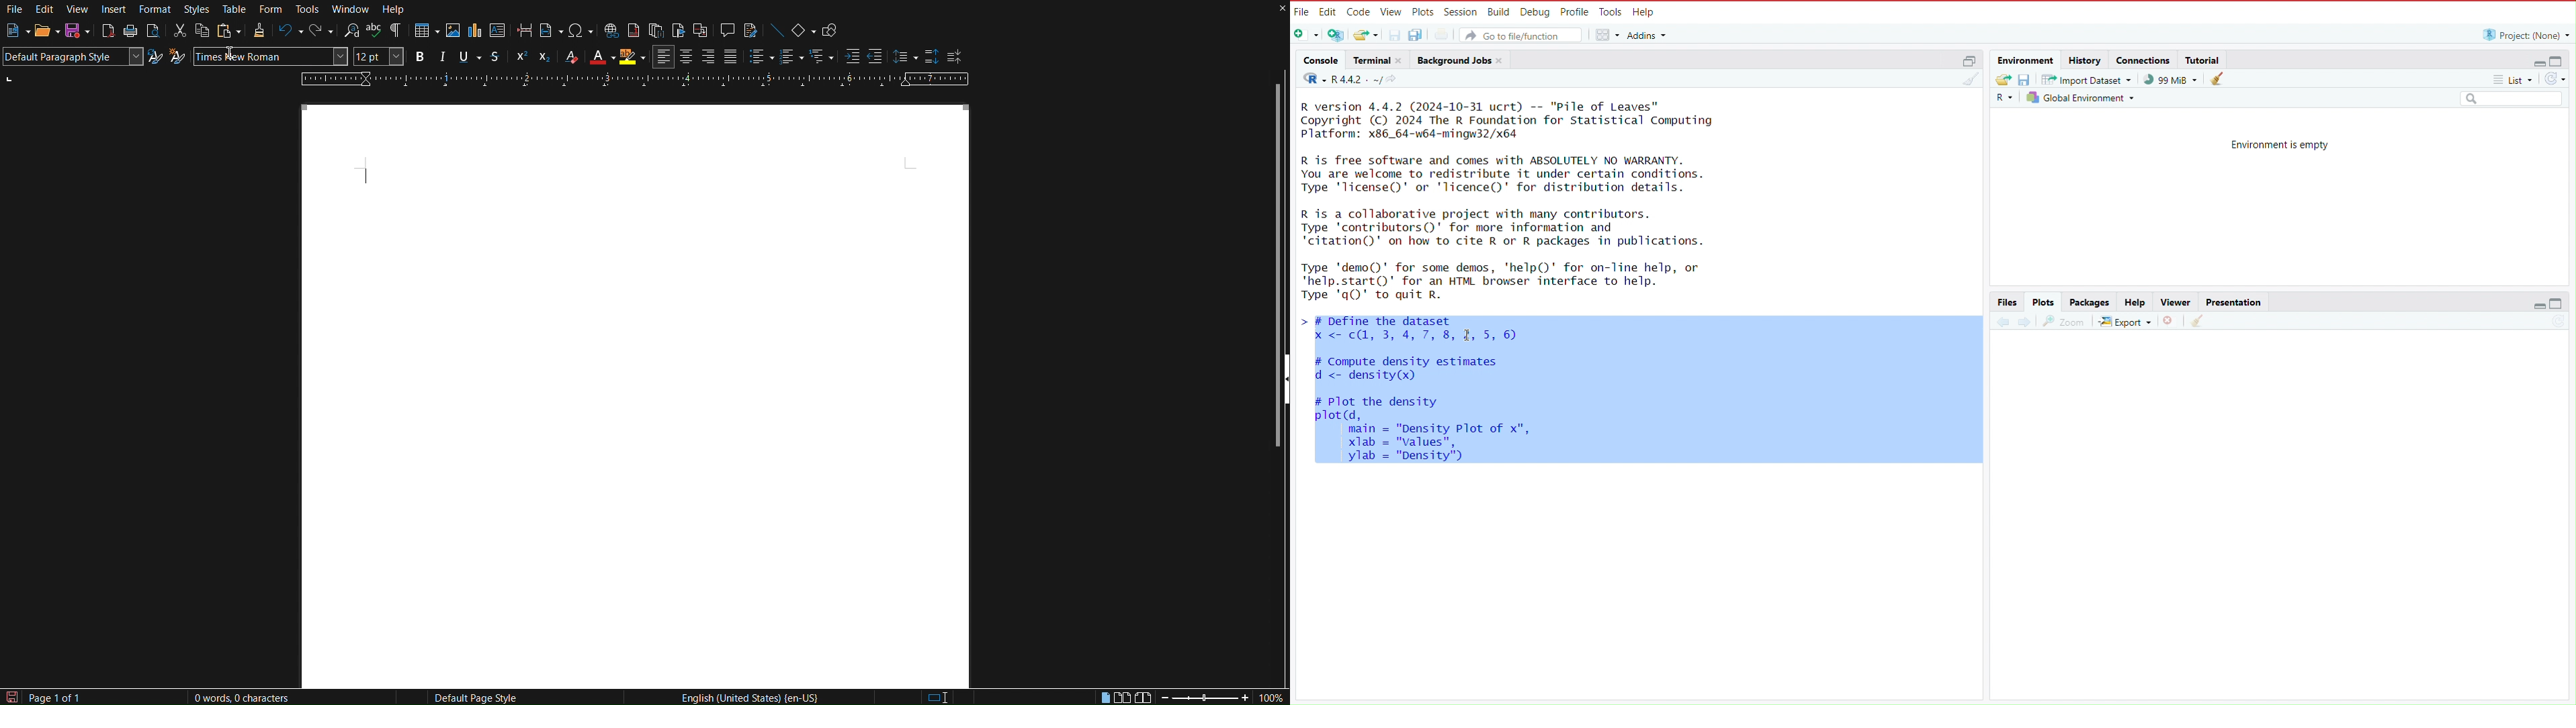 Image resolution: width=2576 pixels, height=728 pixels. What do you see at coordinates (1971, 61) in the screenshot?
I see `maximize` at bounding box center [1971, 61].